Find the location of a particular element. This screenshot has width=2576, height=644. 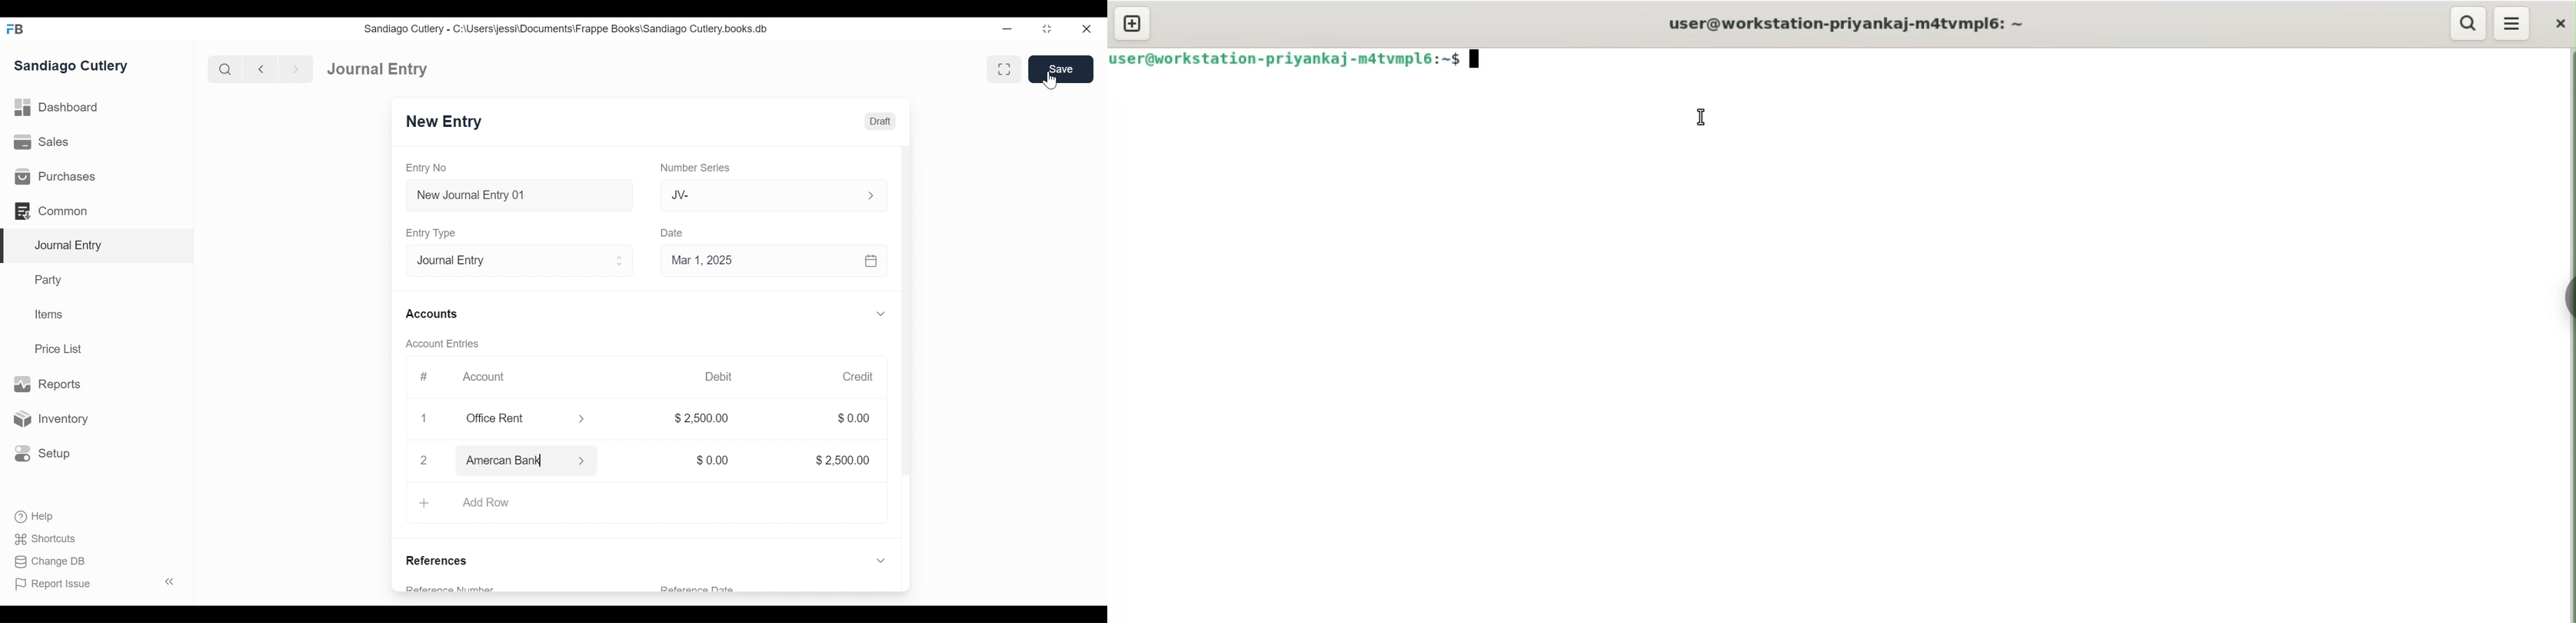

New Entry is located at coordinates (445, 122).